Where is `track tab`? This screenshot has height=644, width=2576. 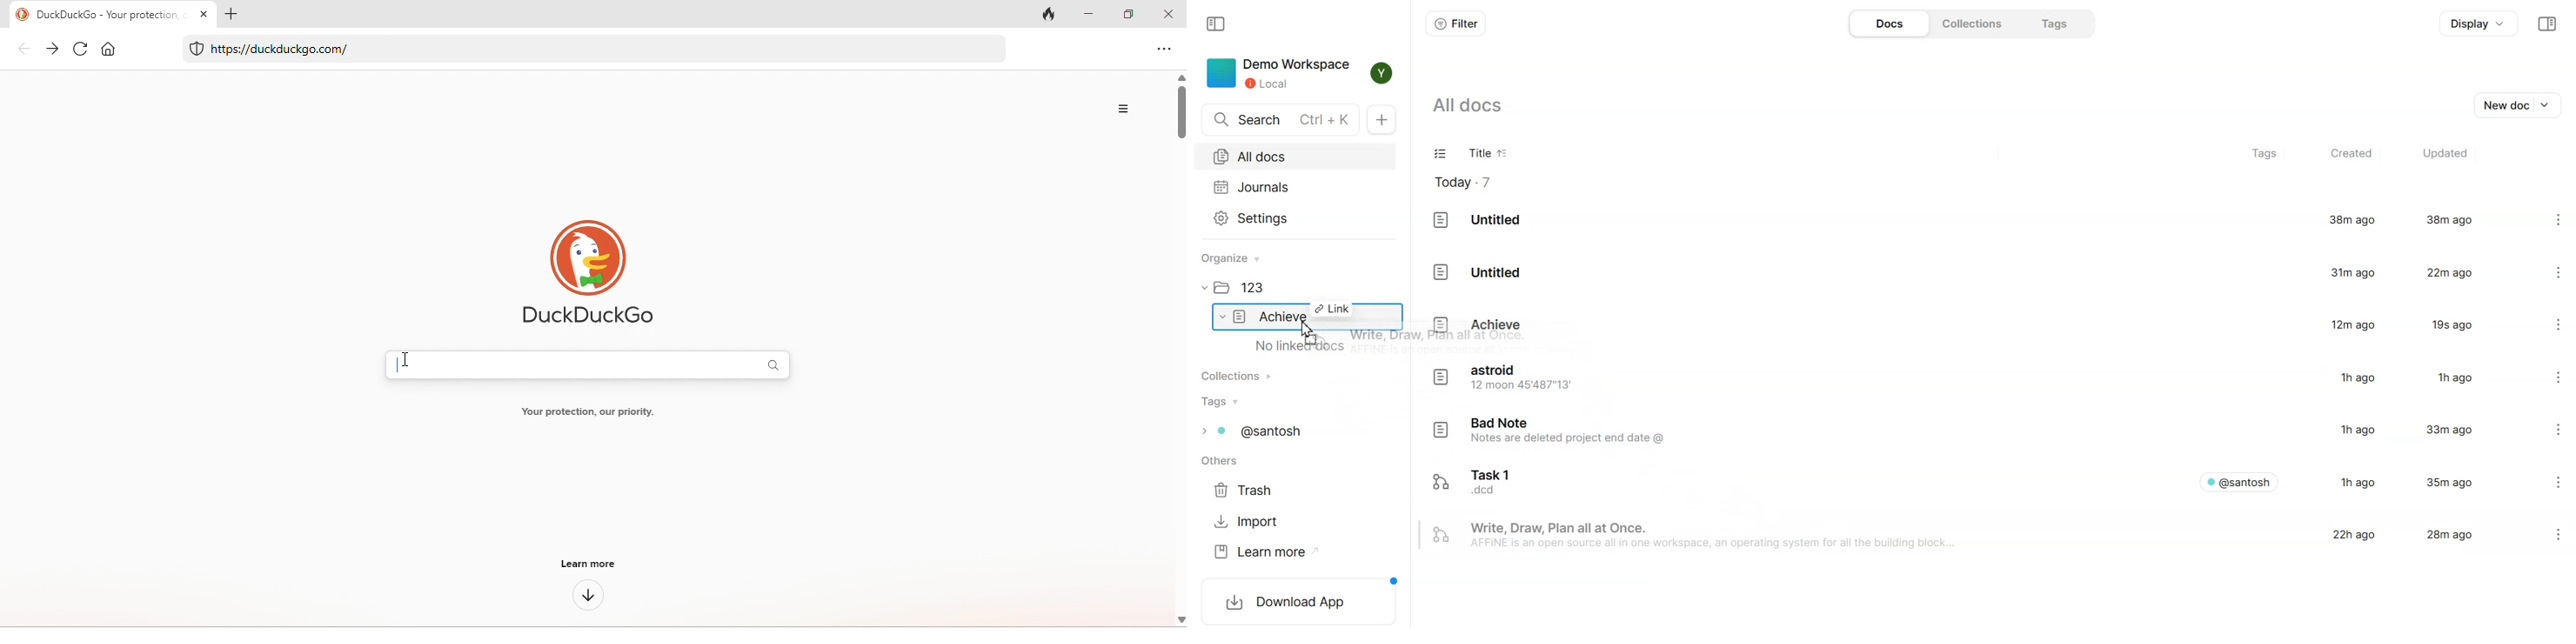 track tab is located at coordinates (1046, 14).